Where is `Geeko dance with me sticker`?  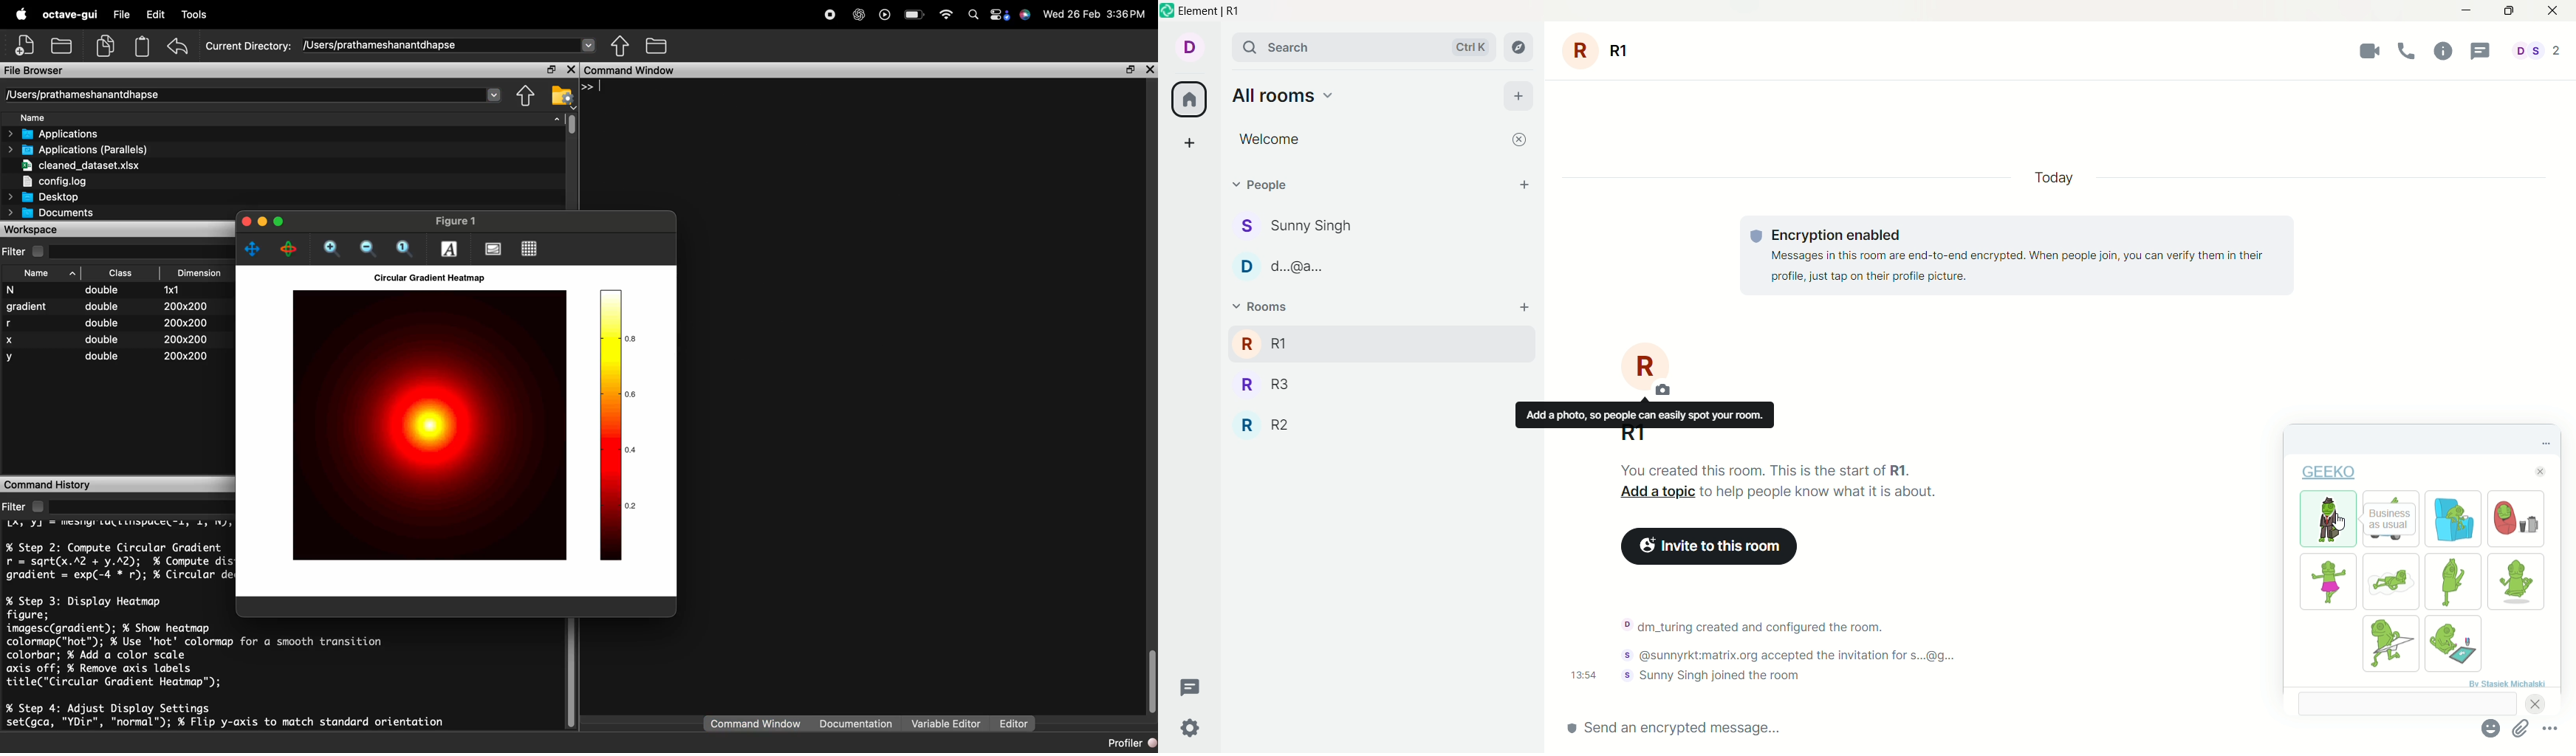 Geeko dance with me sticker is located at coordinates (2328, 581).